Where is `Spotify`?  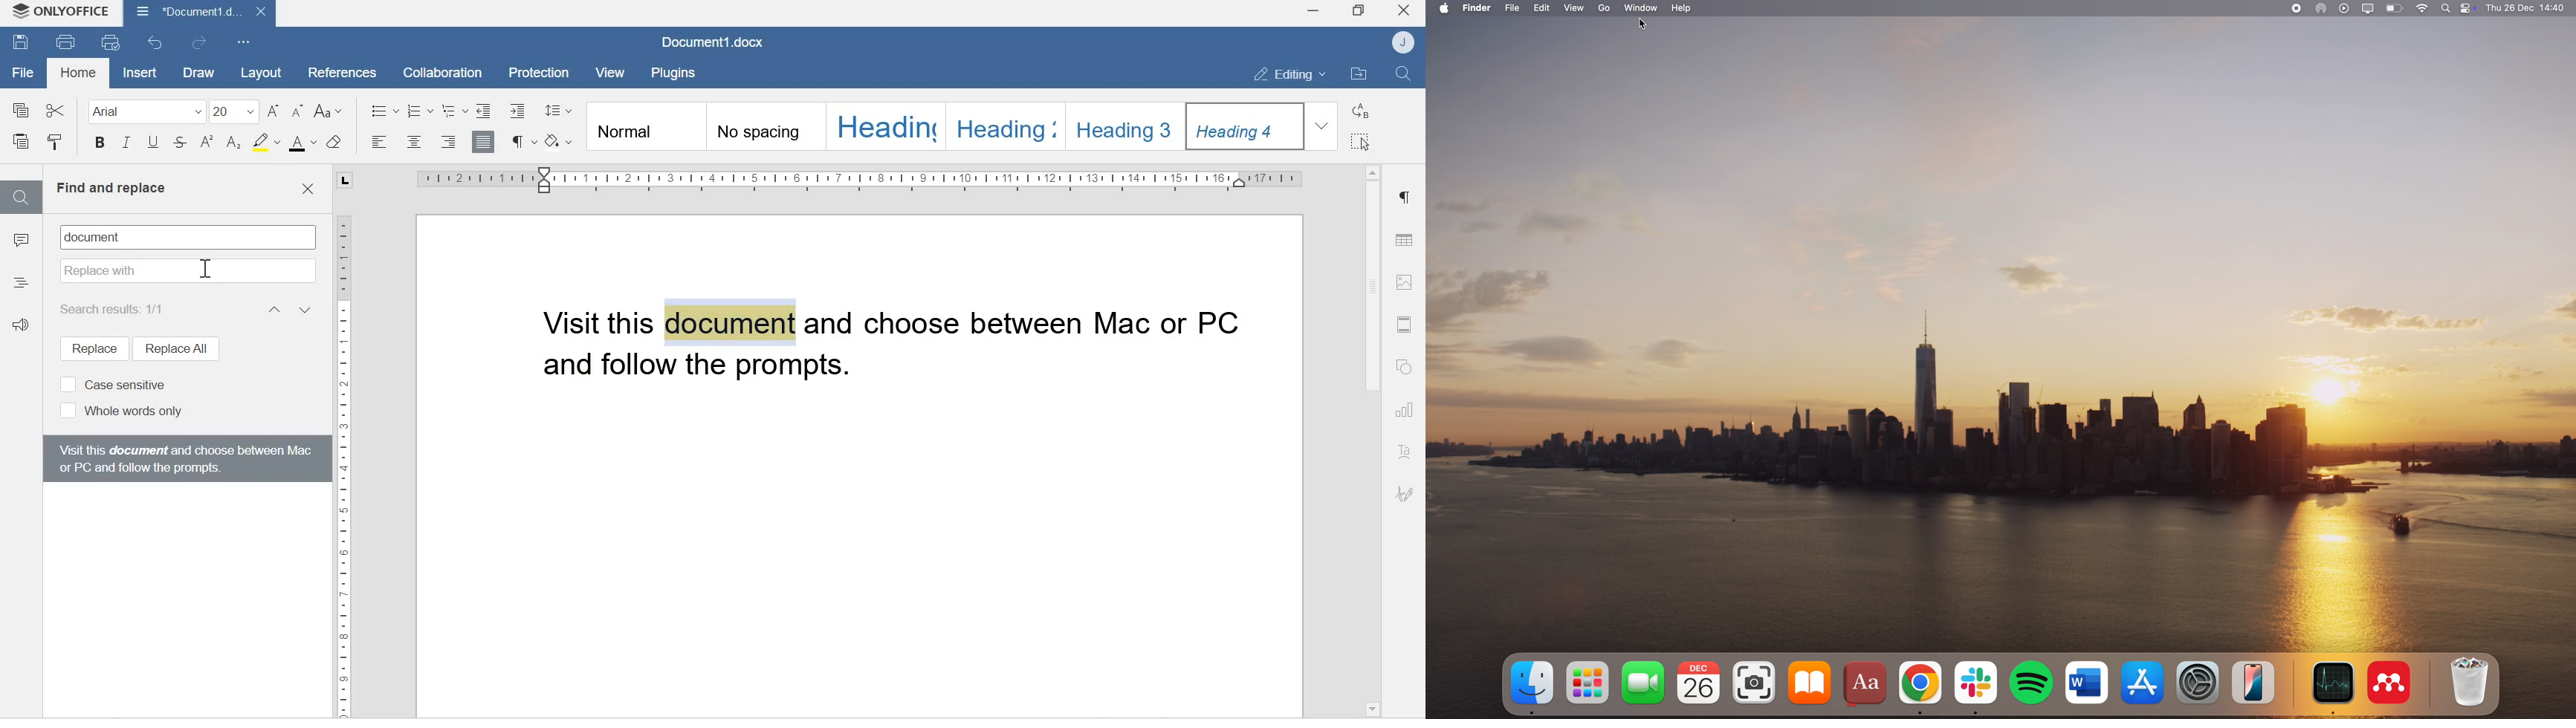
Spotify is located at coordinates (2034, 684).